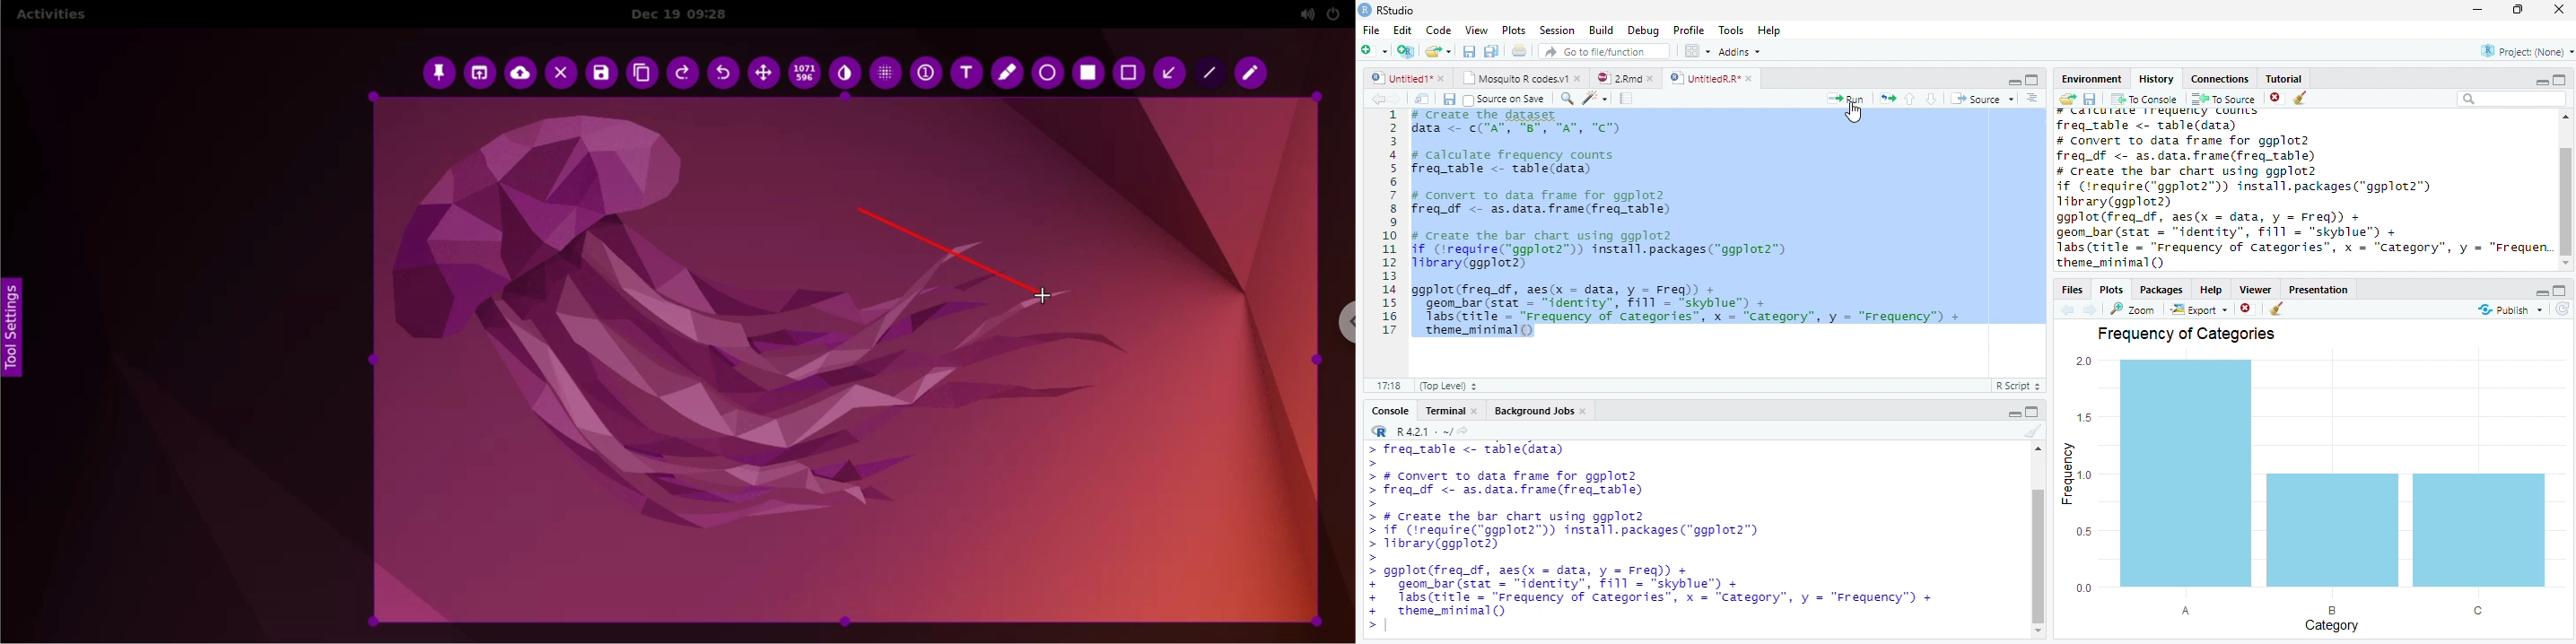  I want to click on Pages, so click(1626, 99).